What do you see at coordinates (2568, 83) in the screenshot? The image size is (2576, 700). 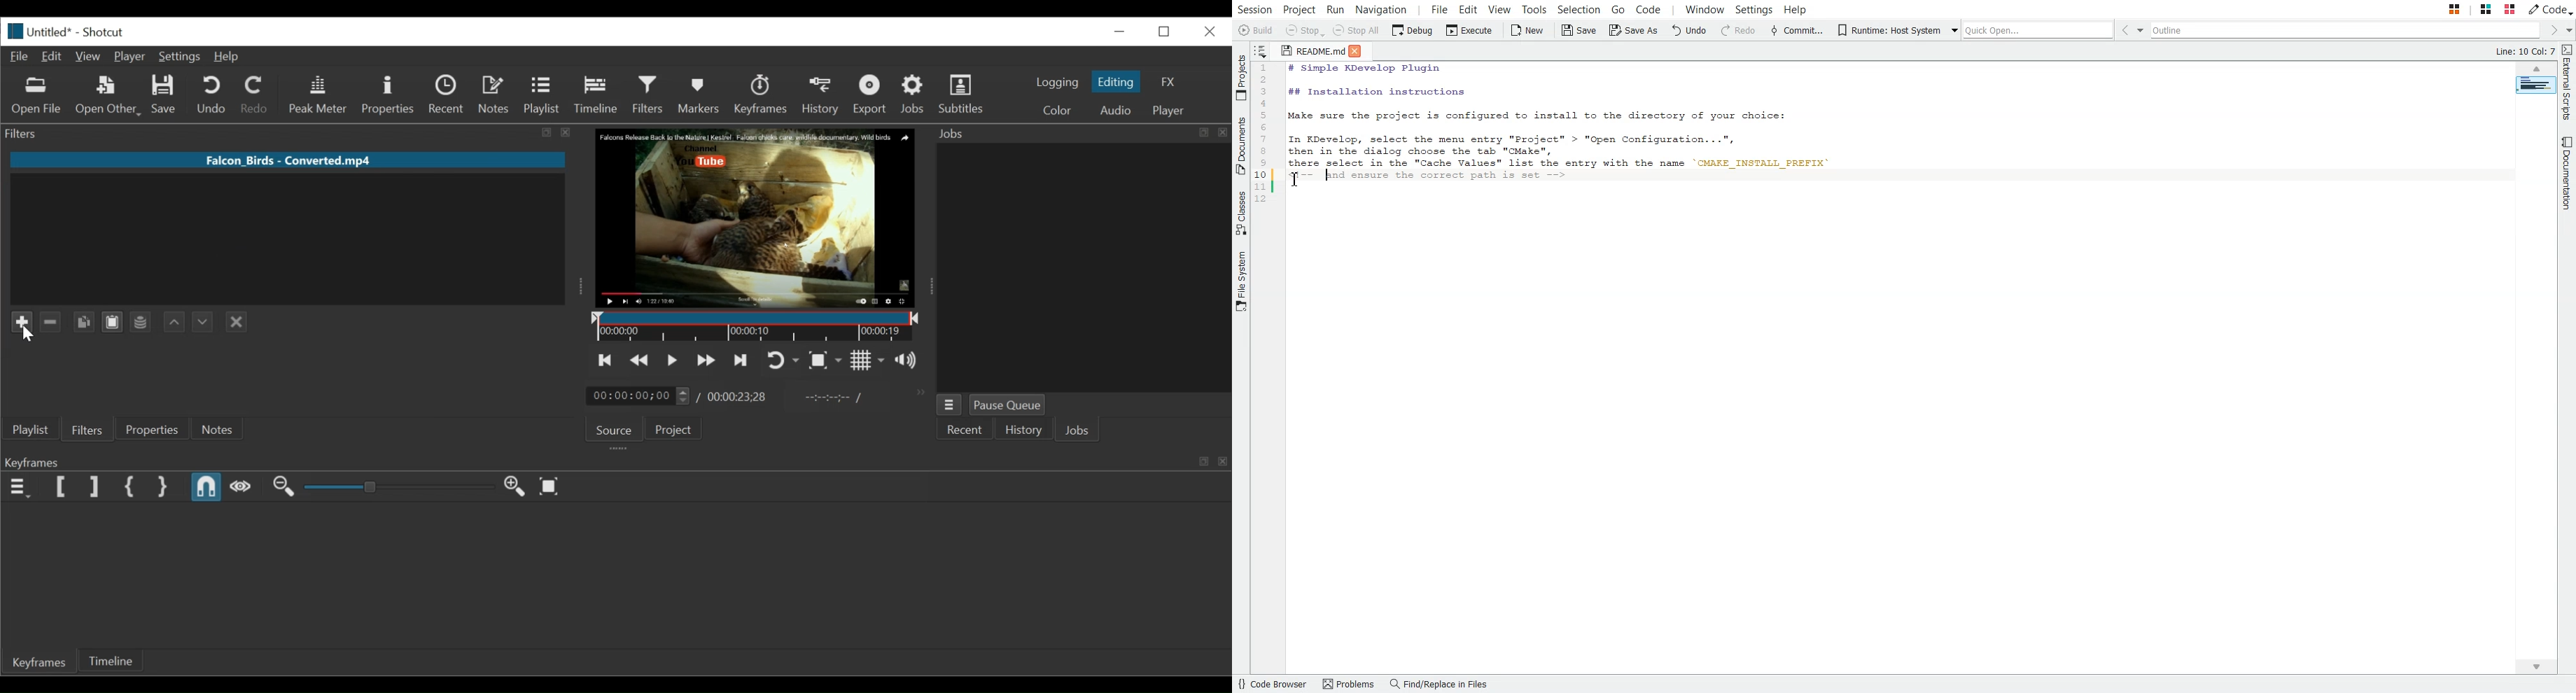 I see `External Scripts` at bounding box center [2568, 83].